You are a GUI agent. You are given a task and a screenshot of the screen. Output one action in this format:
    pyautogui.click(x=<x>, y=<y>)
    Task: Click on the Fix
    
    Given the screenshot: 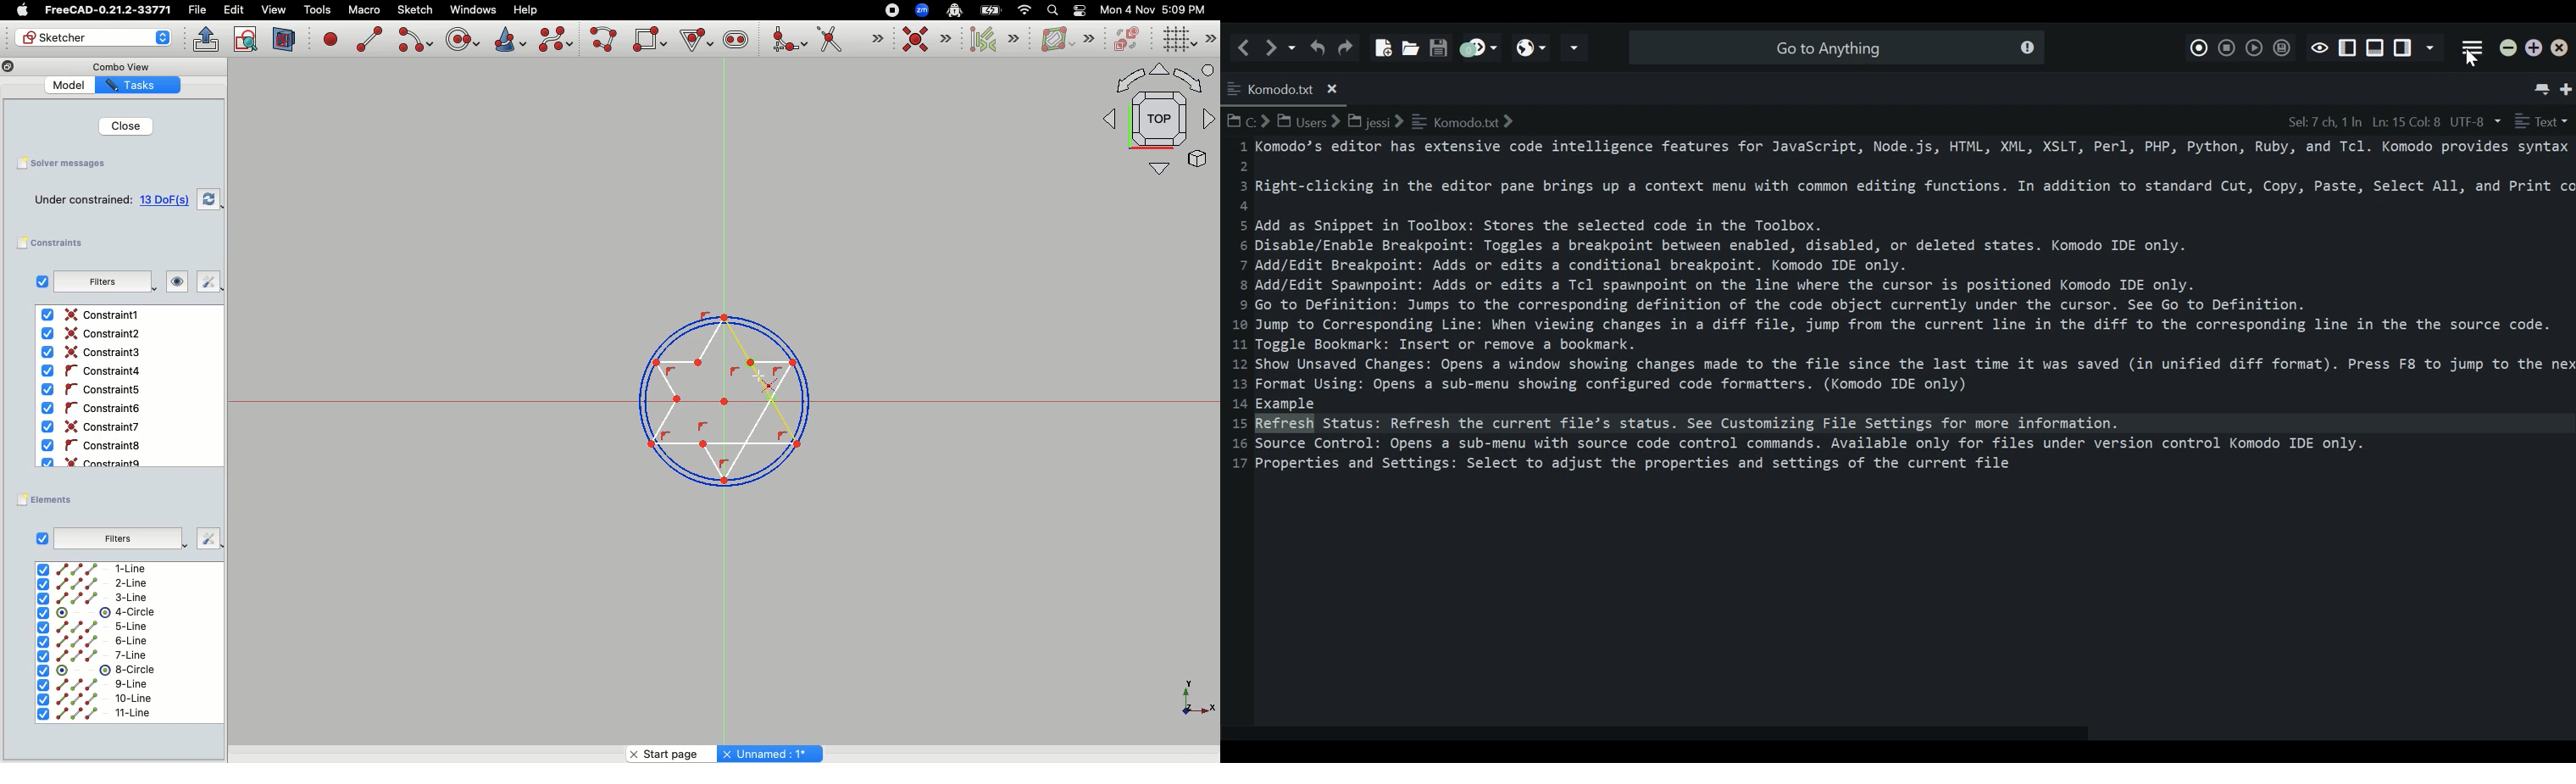 What is the action you would take?
    pyautogui.click(x=203, y=537)
    